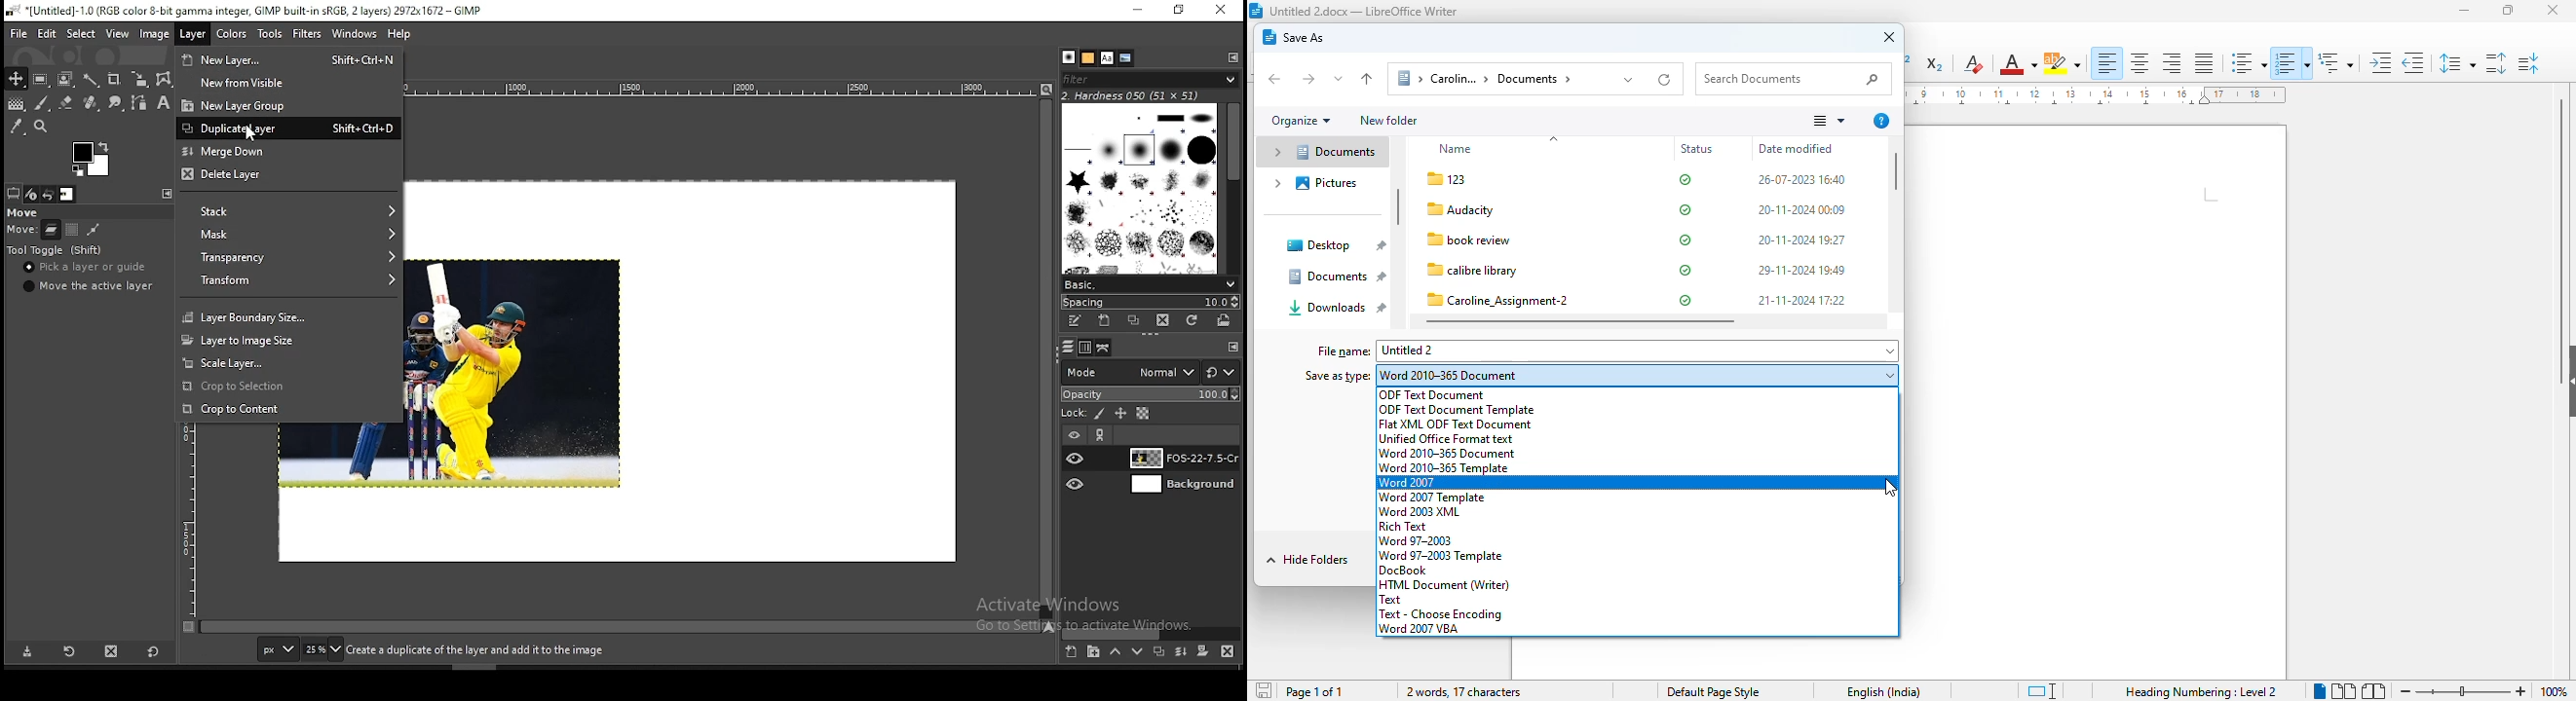 This screenshot has height=728, width=2576. I want to click on word 2003 XML, so click(1419, 512).